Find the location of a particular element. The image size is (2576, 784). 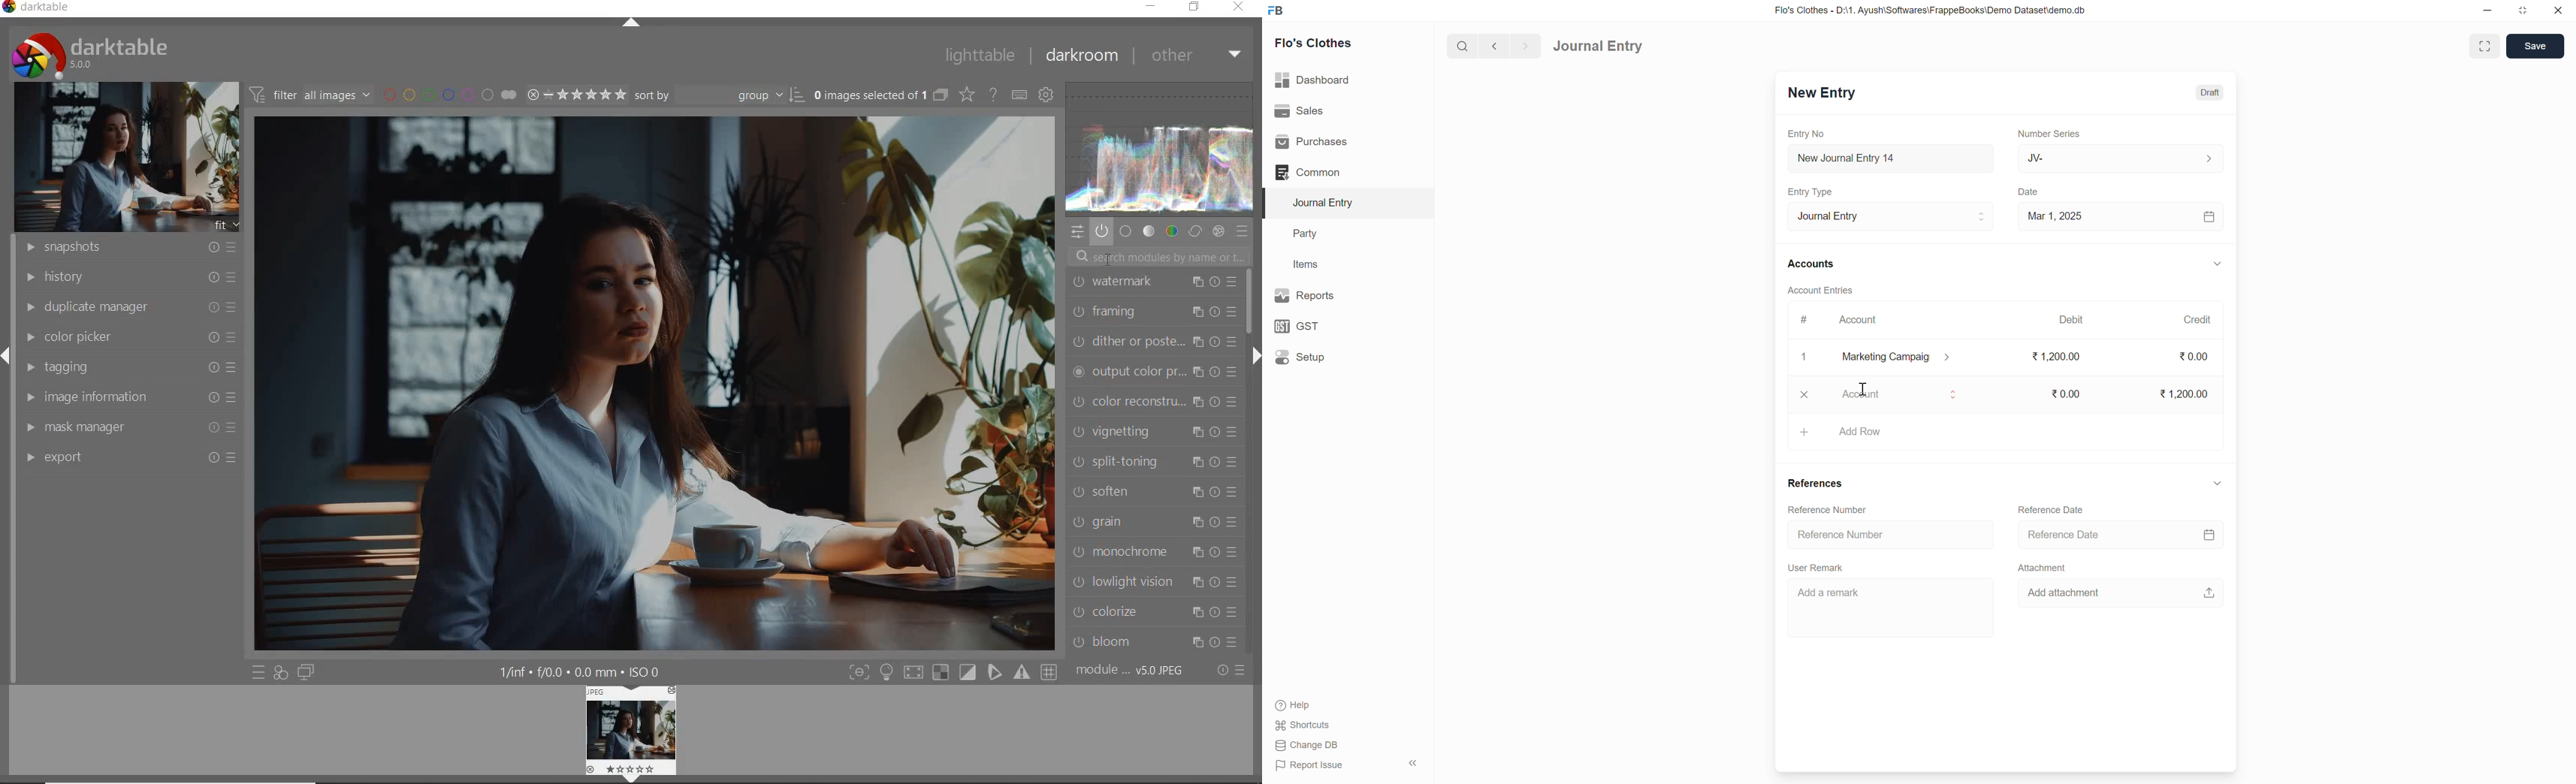

output color preset is located at coordinates (1155, 372).